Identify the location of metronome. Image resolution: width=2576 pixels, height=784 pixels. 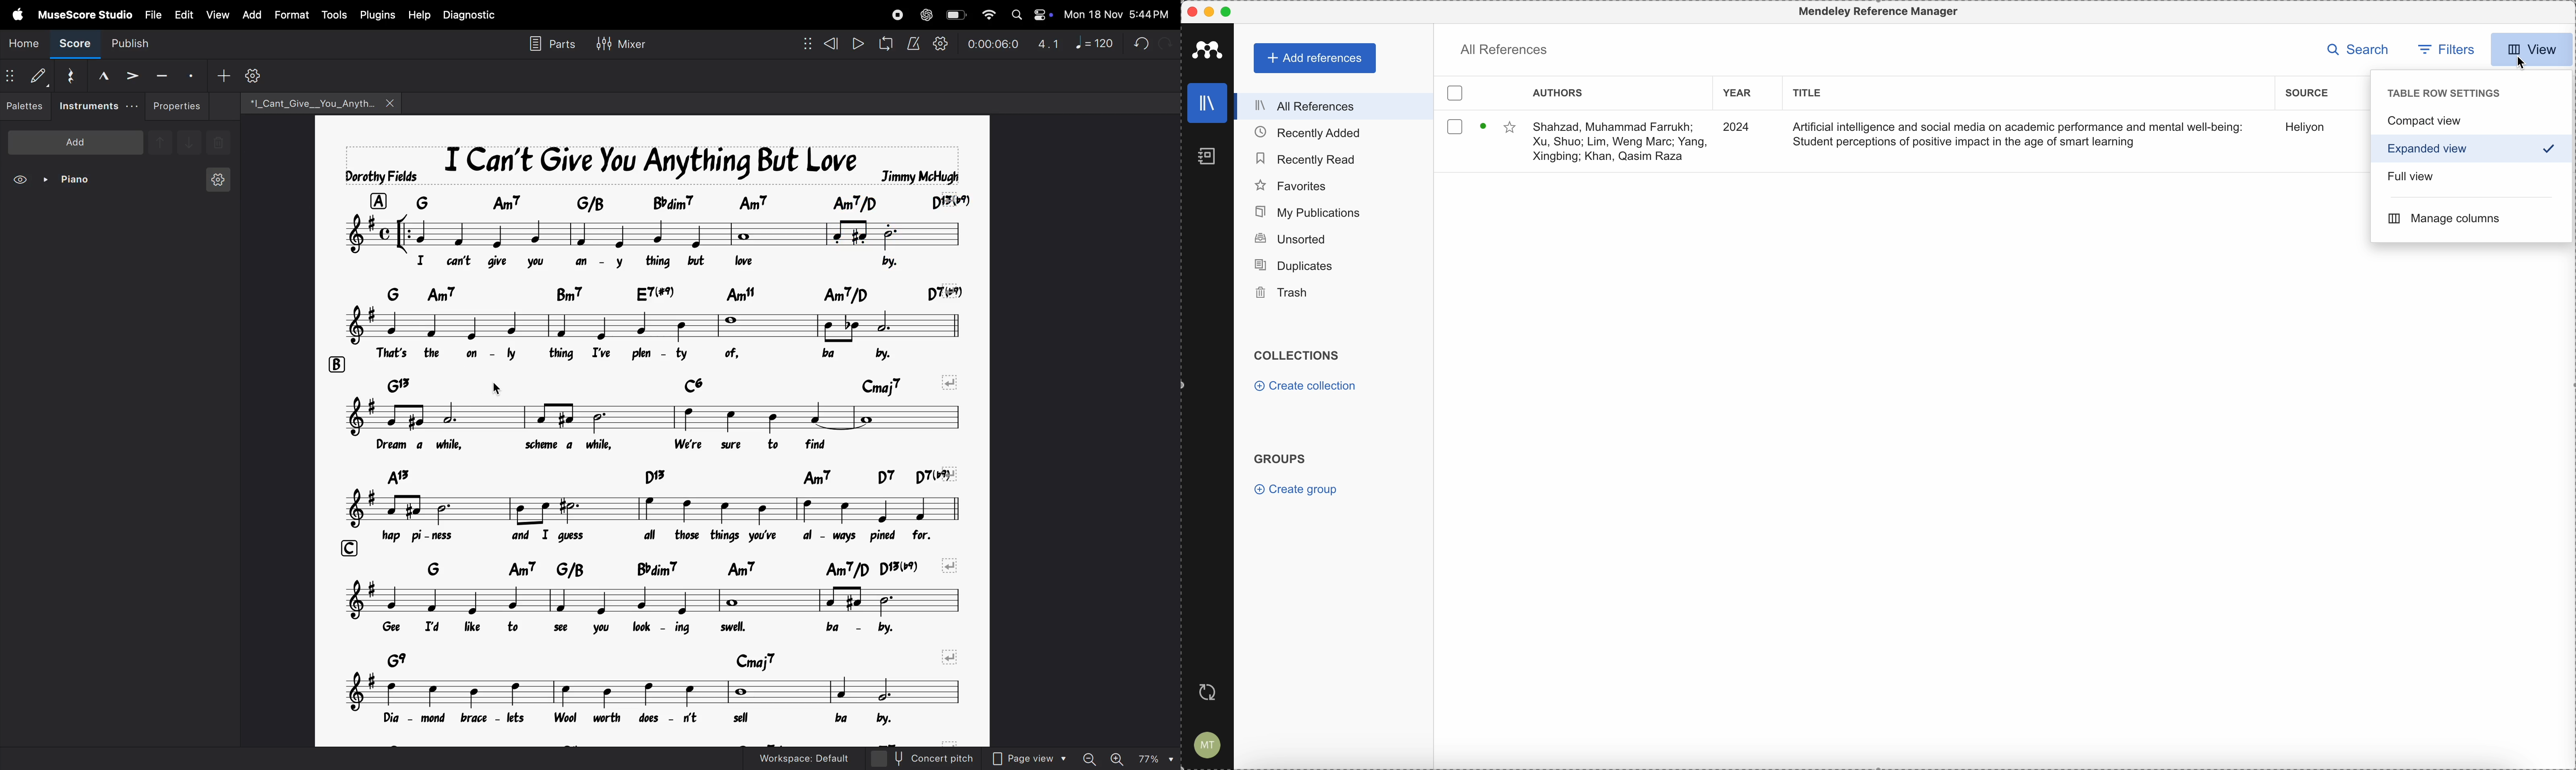
(913, 43).